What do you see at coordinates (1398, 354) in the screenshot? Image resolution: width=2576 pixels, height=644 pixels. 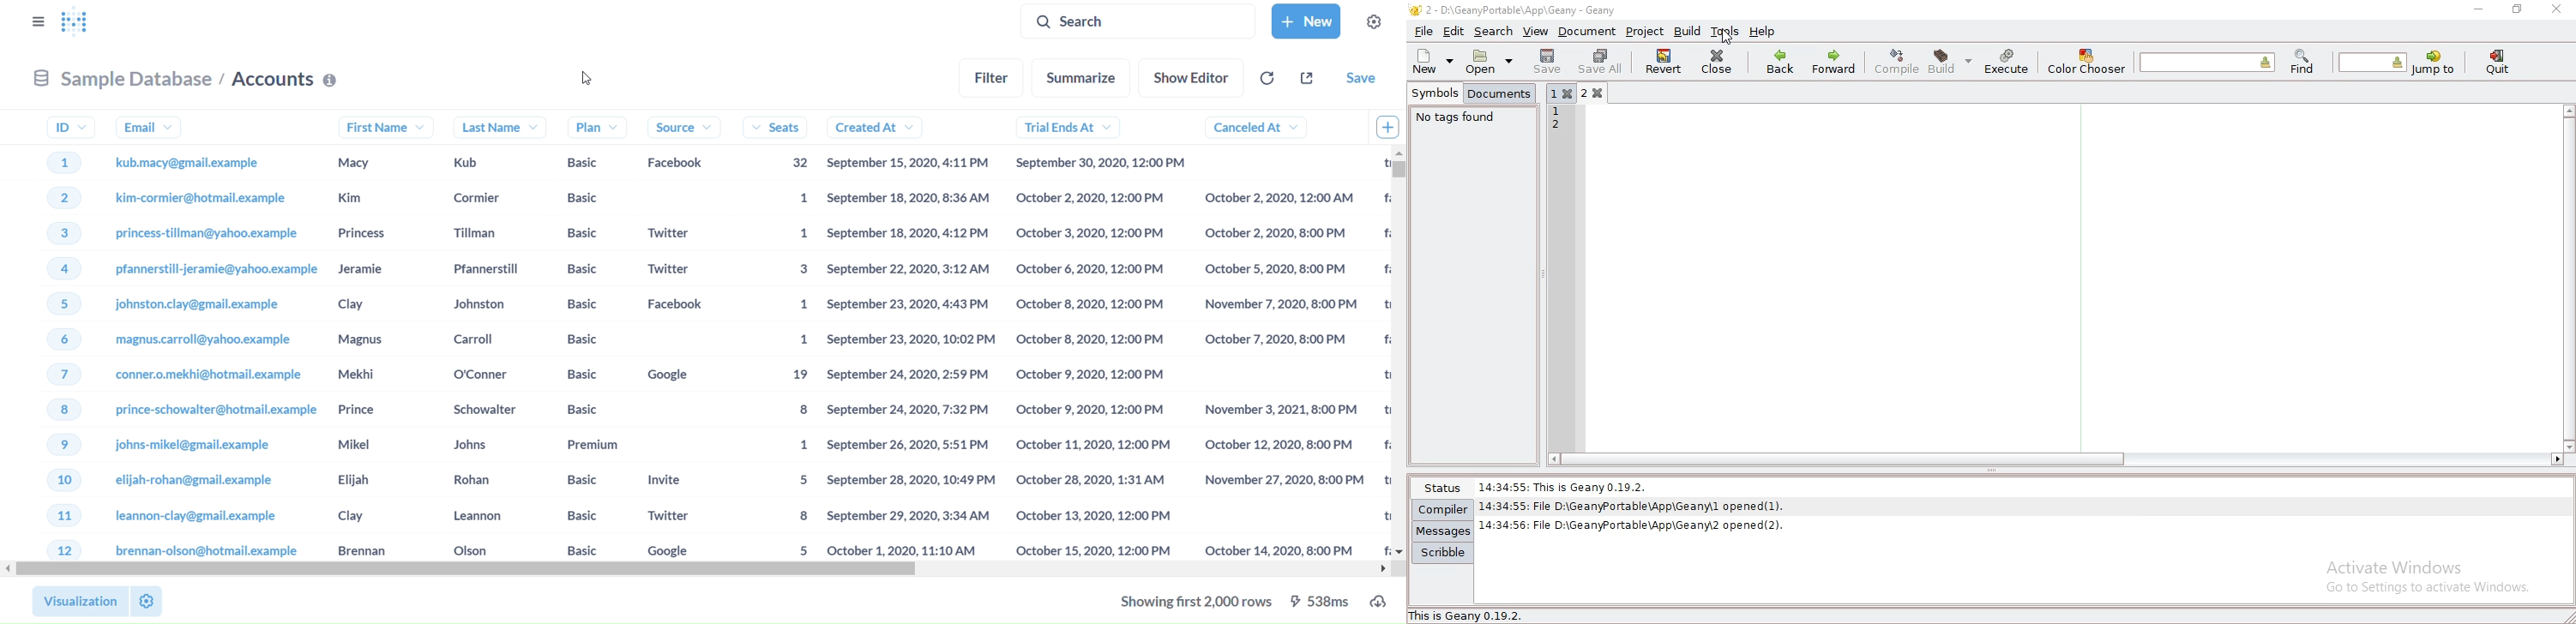 I see `vertical scroll bar` at bounding box center [1398, 354].